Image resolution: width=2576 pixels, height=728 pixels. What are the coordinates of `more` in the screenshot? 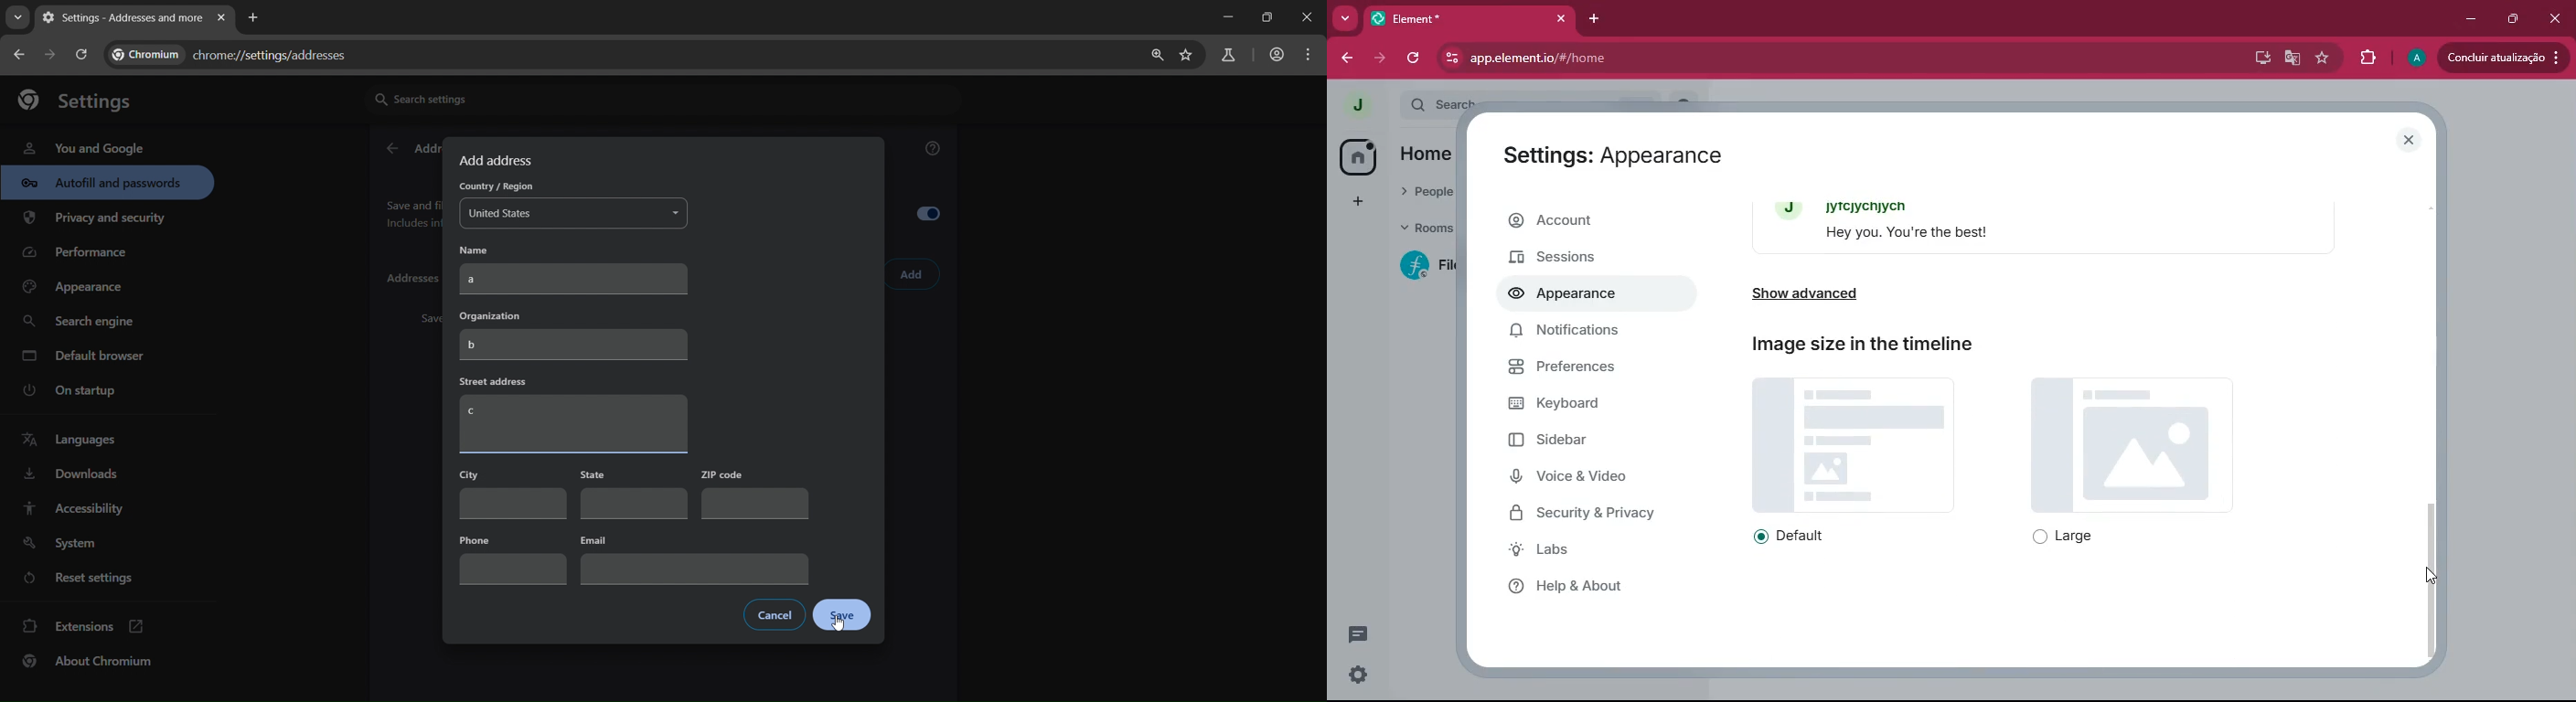 It's located at (1344, 17).